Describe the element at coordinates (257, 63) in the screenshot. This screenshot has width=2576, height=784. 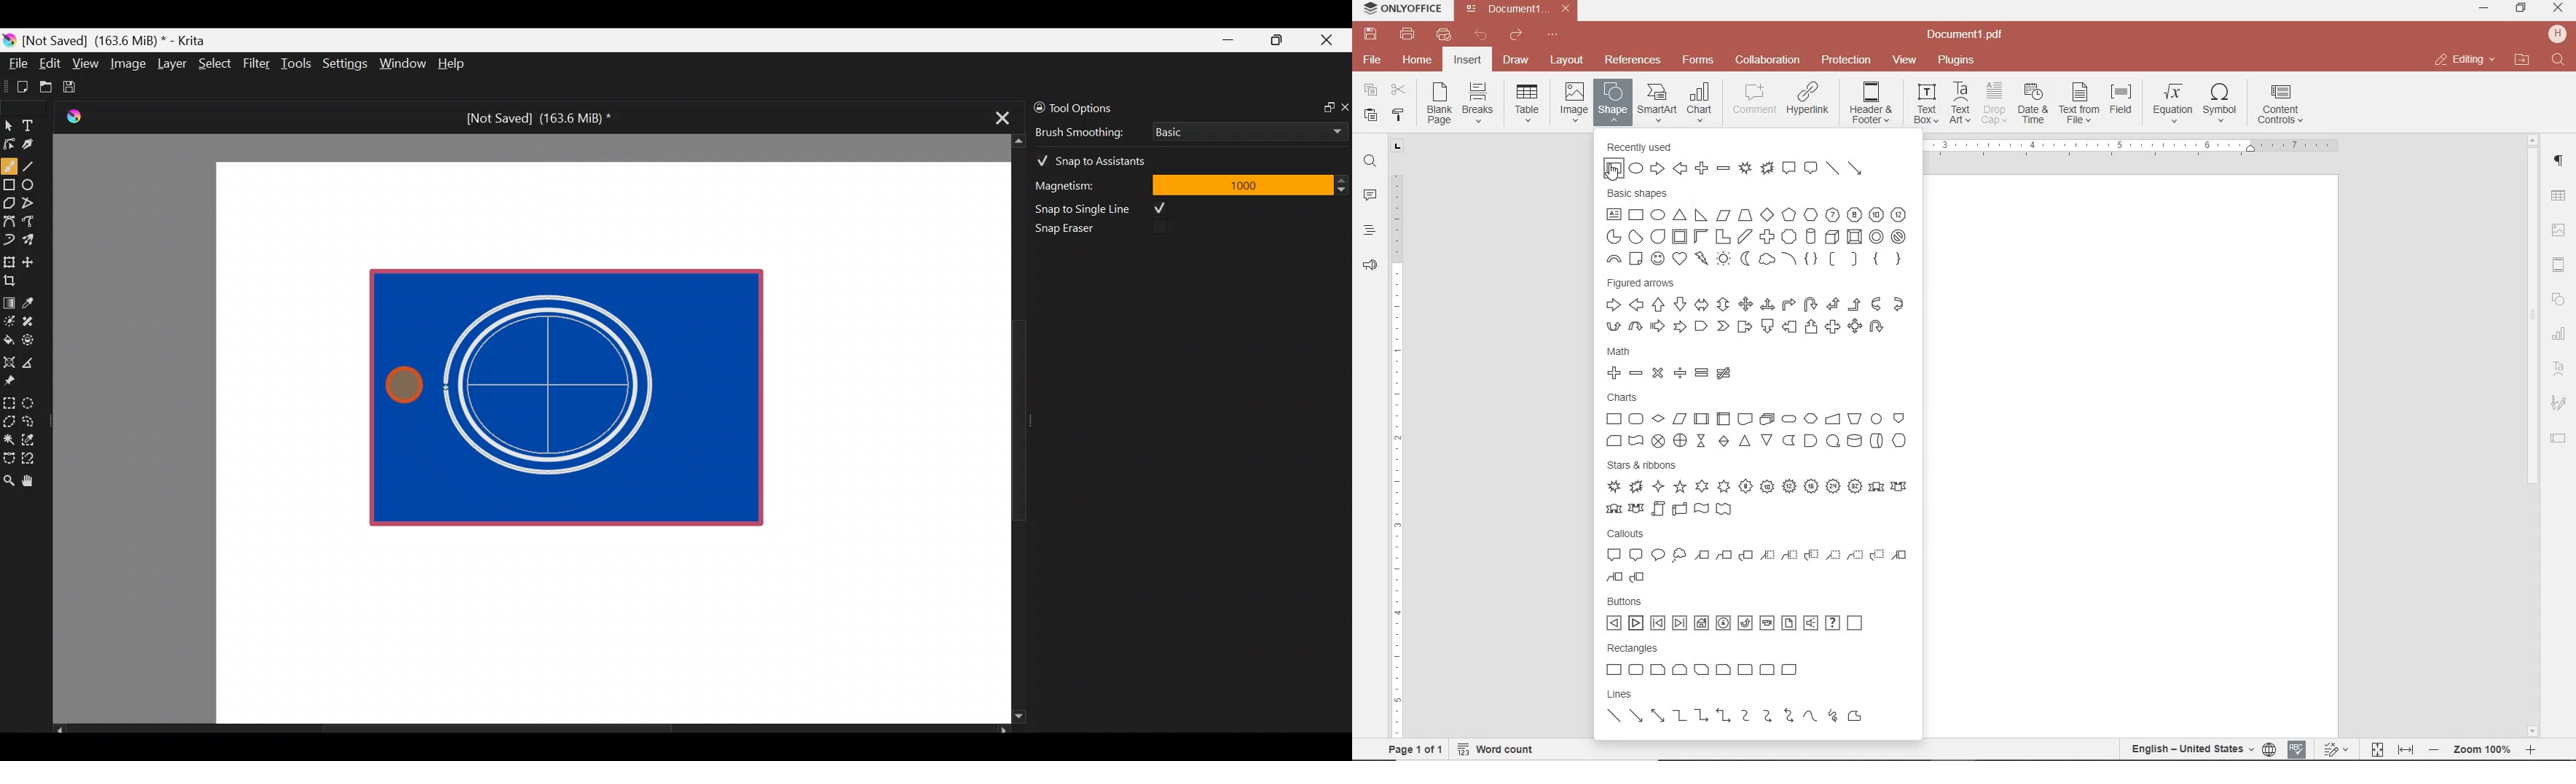
I see `Filter` at that location.